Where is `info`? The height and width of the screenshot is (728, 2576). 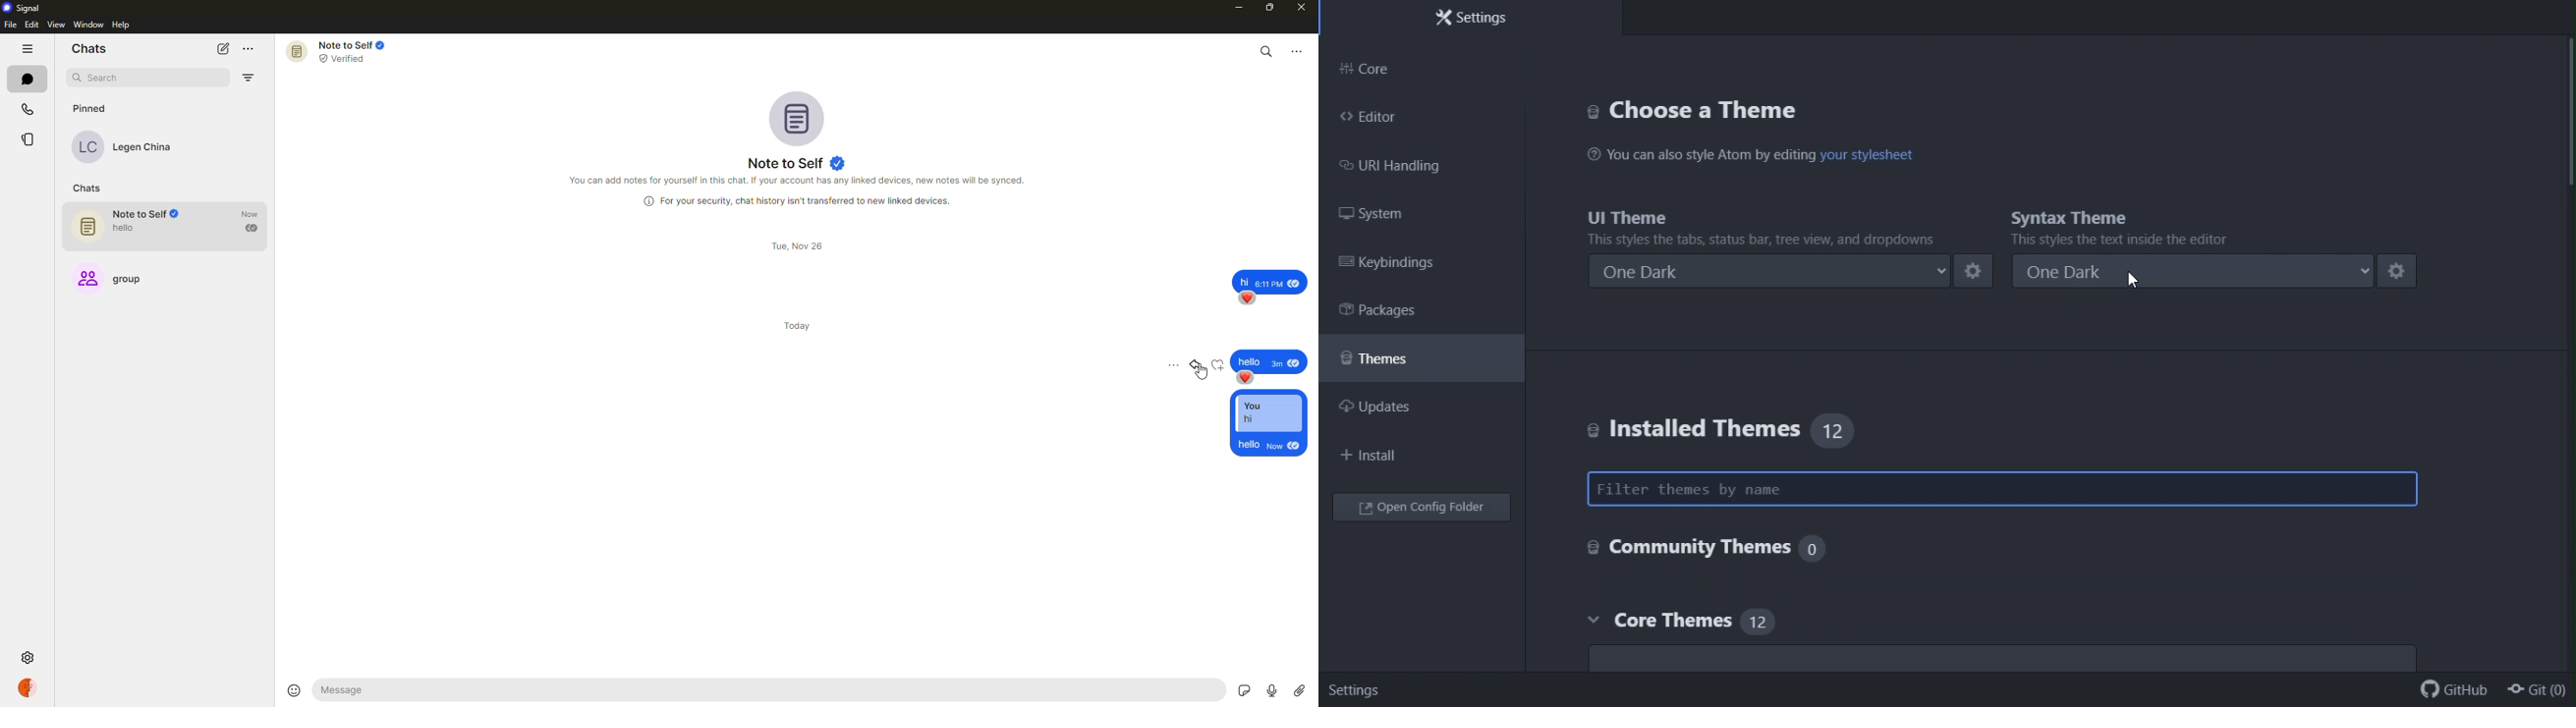 info is located at coordinates (797, 200).